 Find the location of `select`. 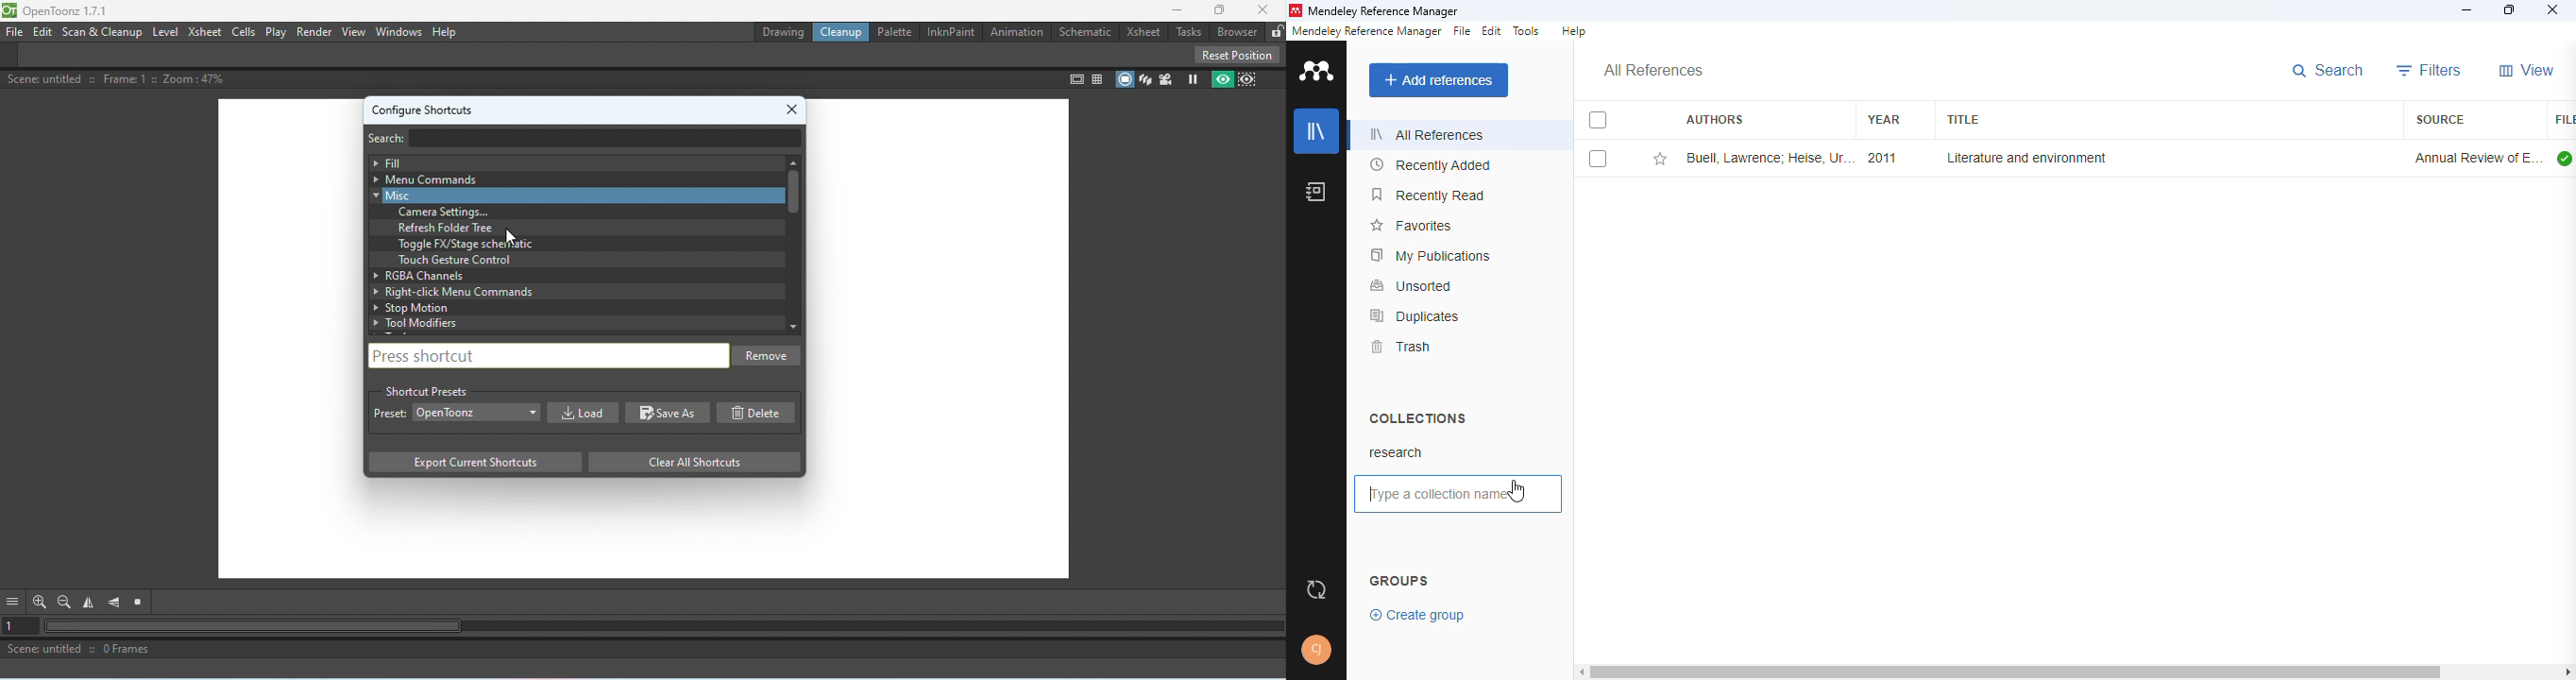

select is located at coordinates (1600, 160).